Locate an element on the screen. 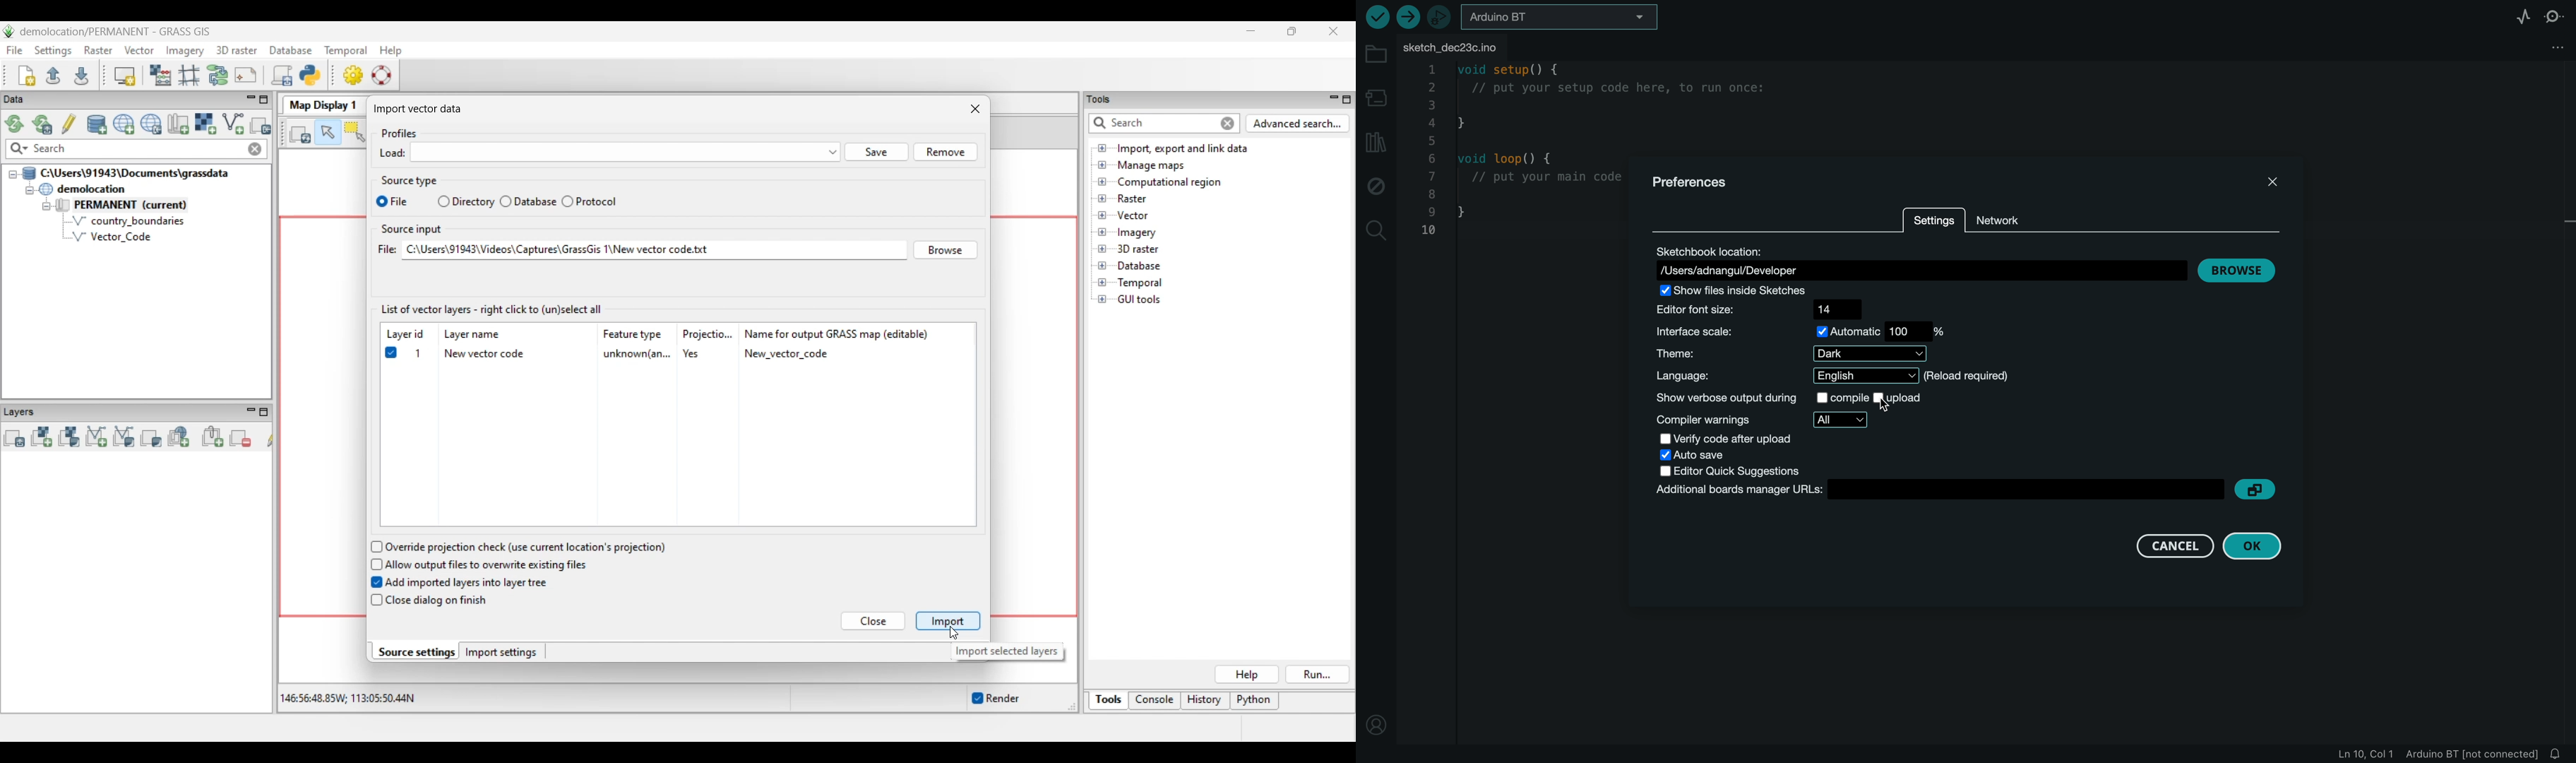 Image resolution: width=2576 pixels, height=784 pixels. show verbose is located at coordinates (1786, 399).